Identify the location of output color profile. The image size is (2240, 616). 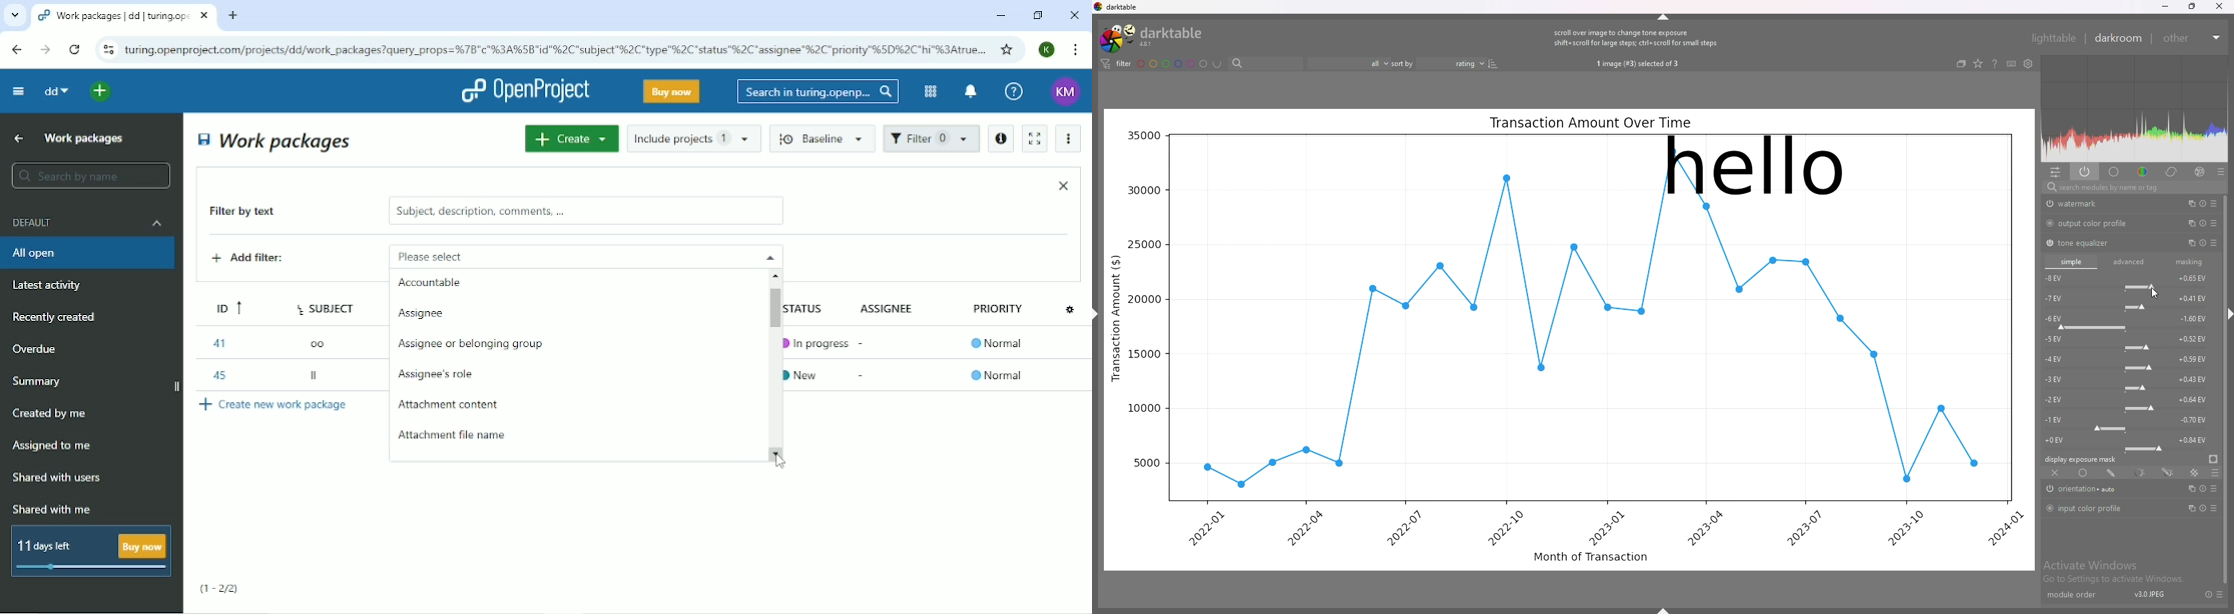
(2097, 224).